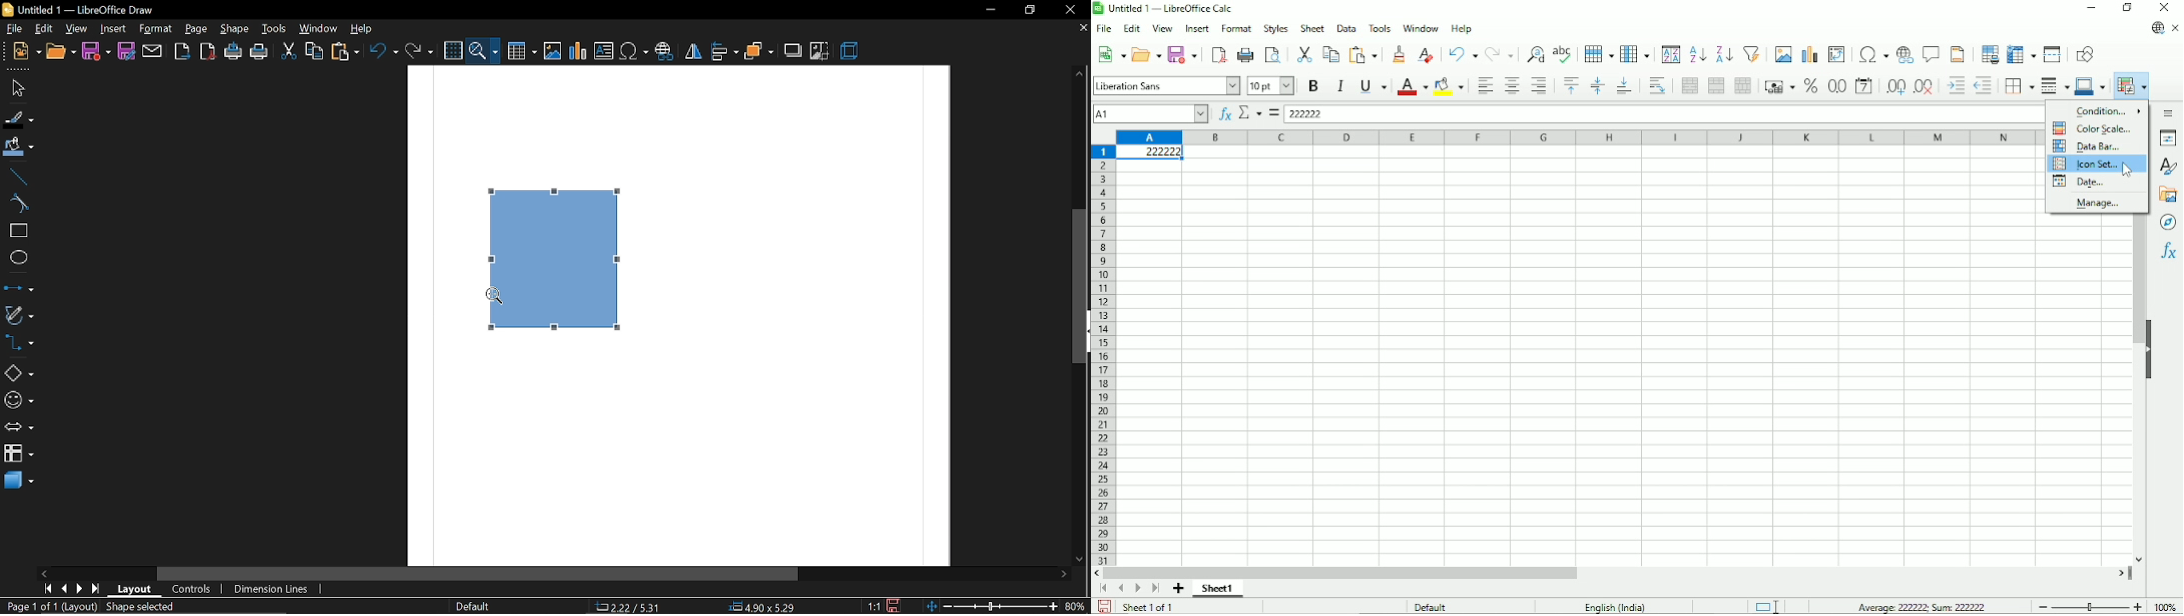 The width and height of the screenshot is (2184, 616). Describe the element at coordinates (1484, 86) in the screenshot. I see `Align left` at that location.